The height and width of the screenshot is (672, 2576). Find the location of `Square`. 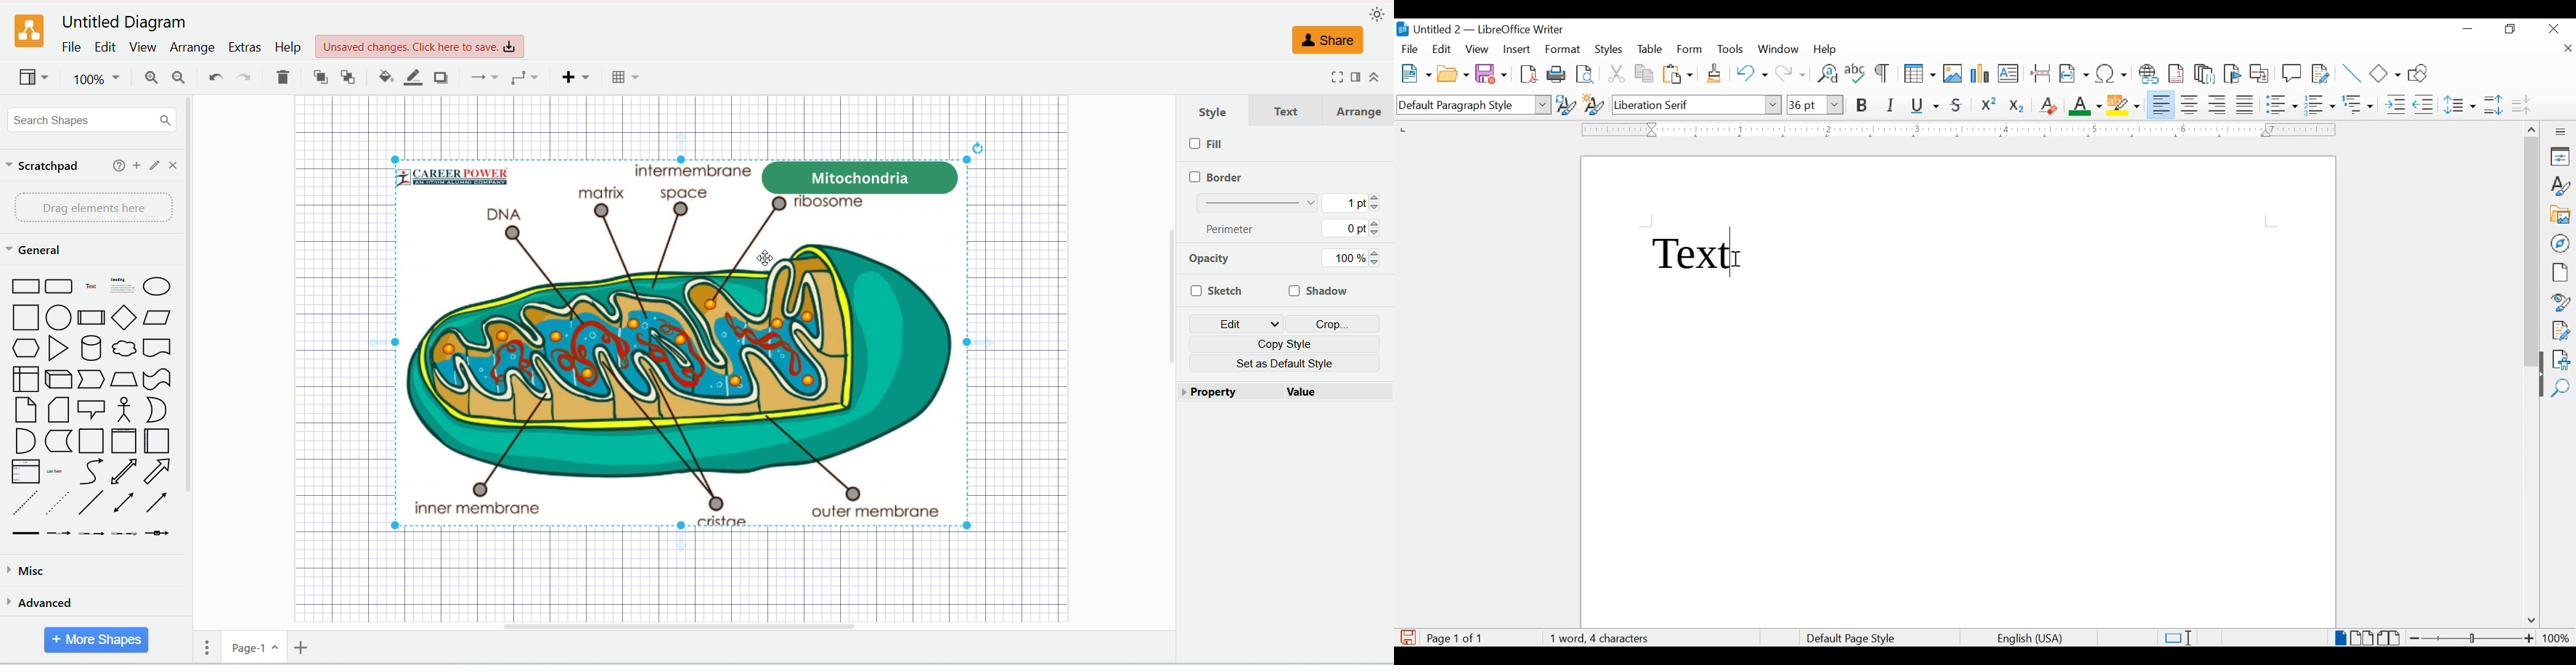

Square is located at coordinates (26, 318).